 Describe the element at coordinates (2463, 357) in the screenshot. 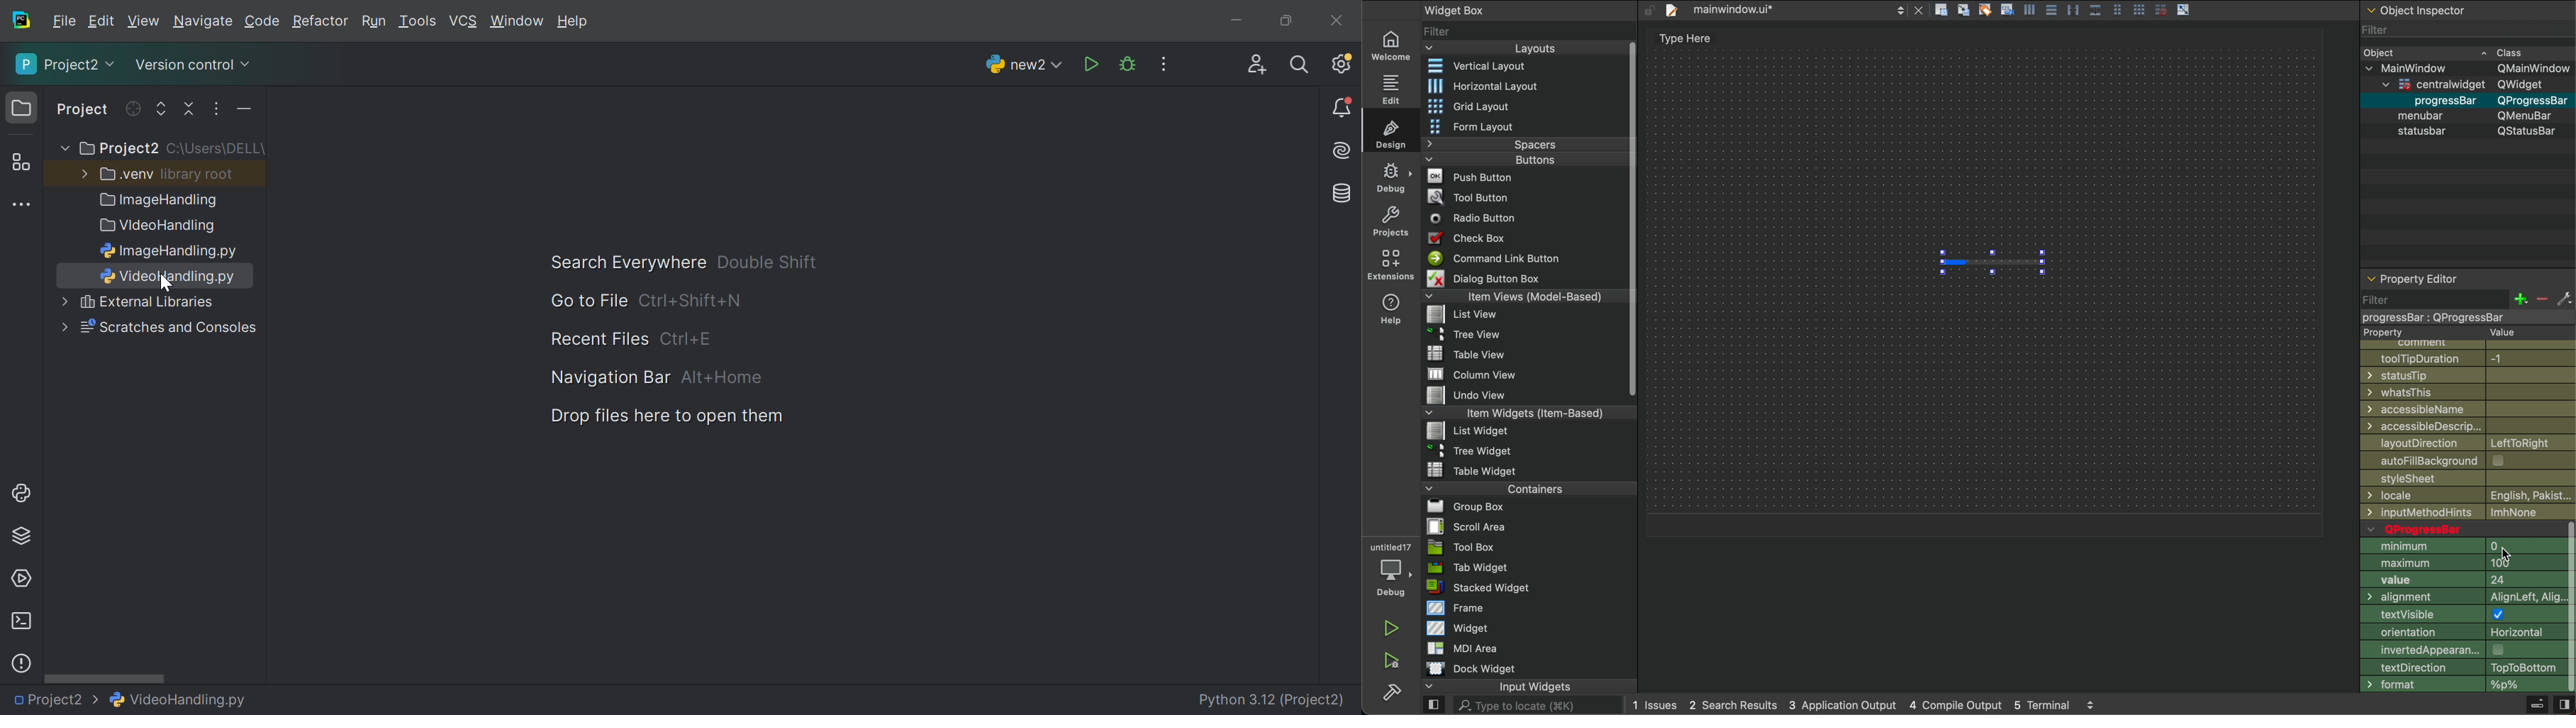

I see `tooltip duration` at that location.